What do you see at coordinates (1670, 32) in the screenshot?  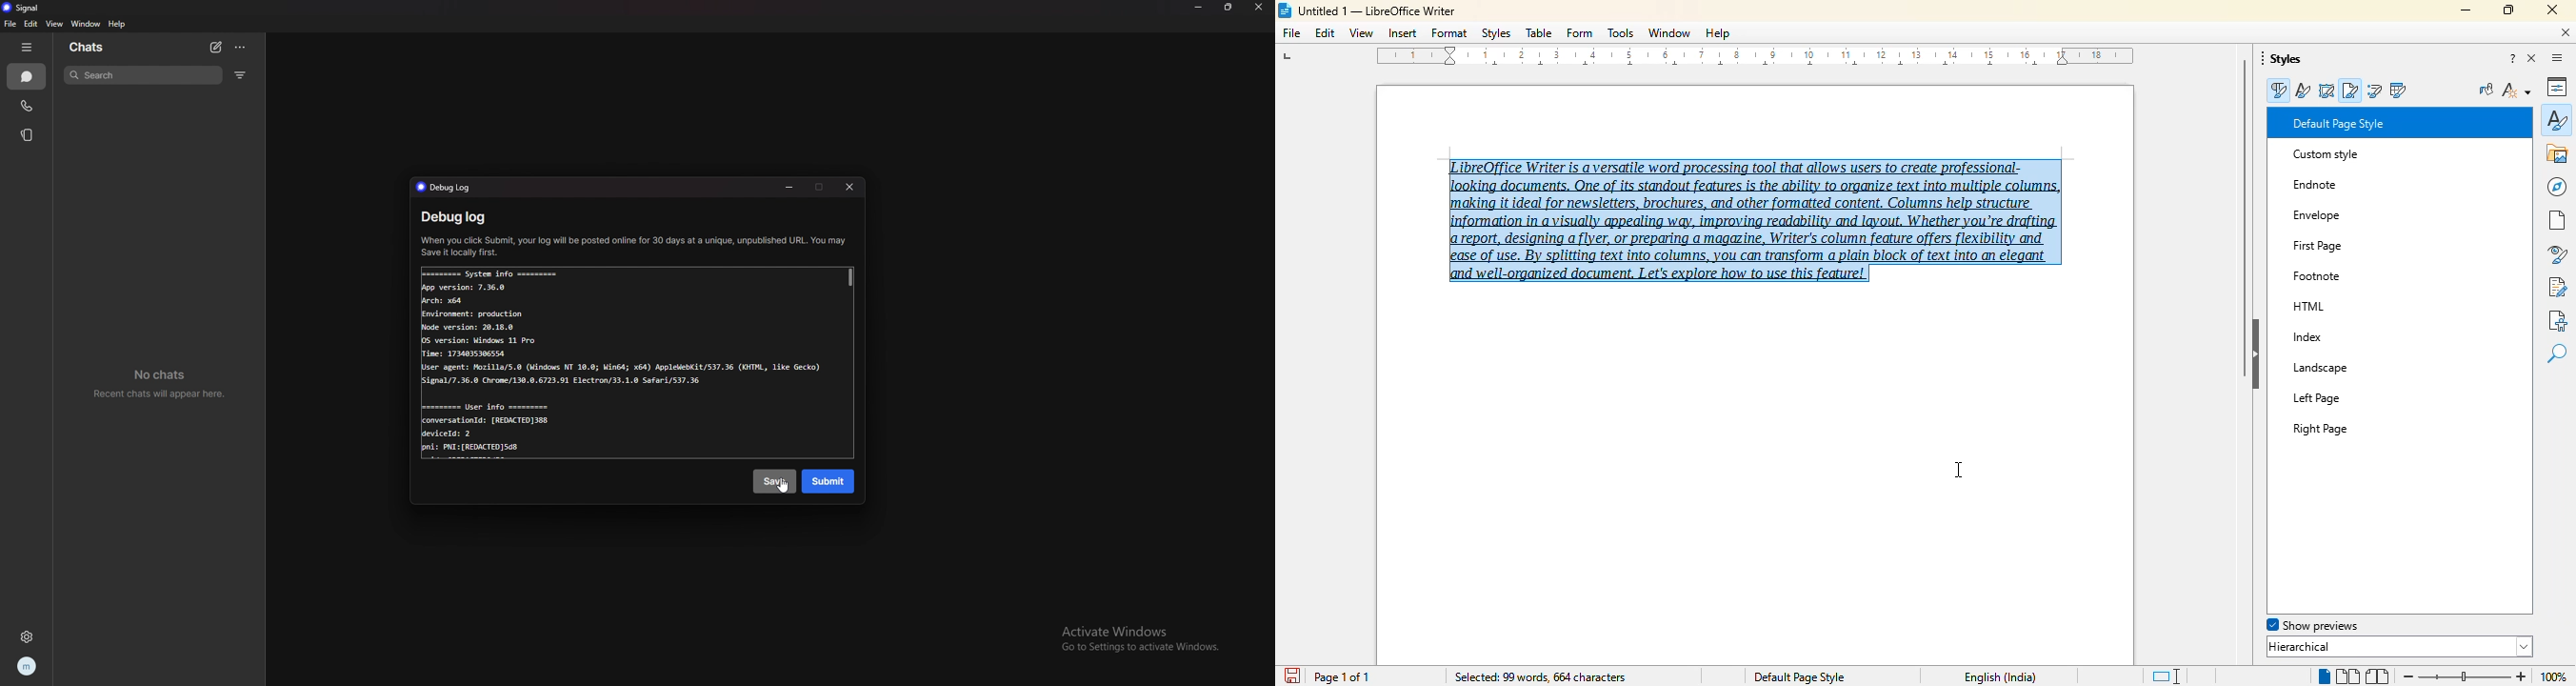 I see `window` at bounding box center [1670, 32].